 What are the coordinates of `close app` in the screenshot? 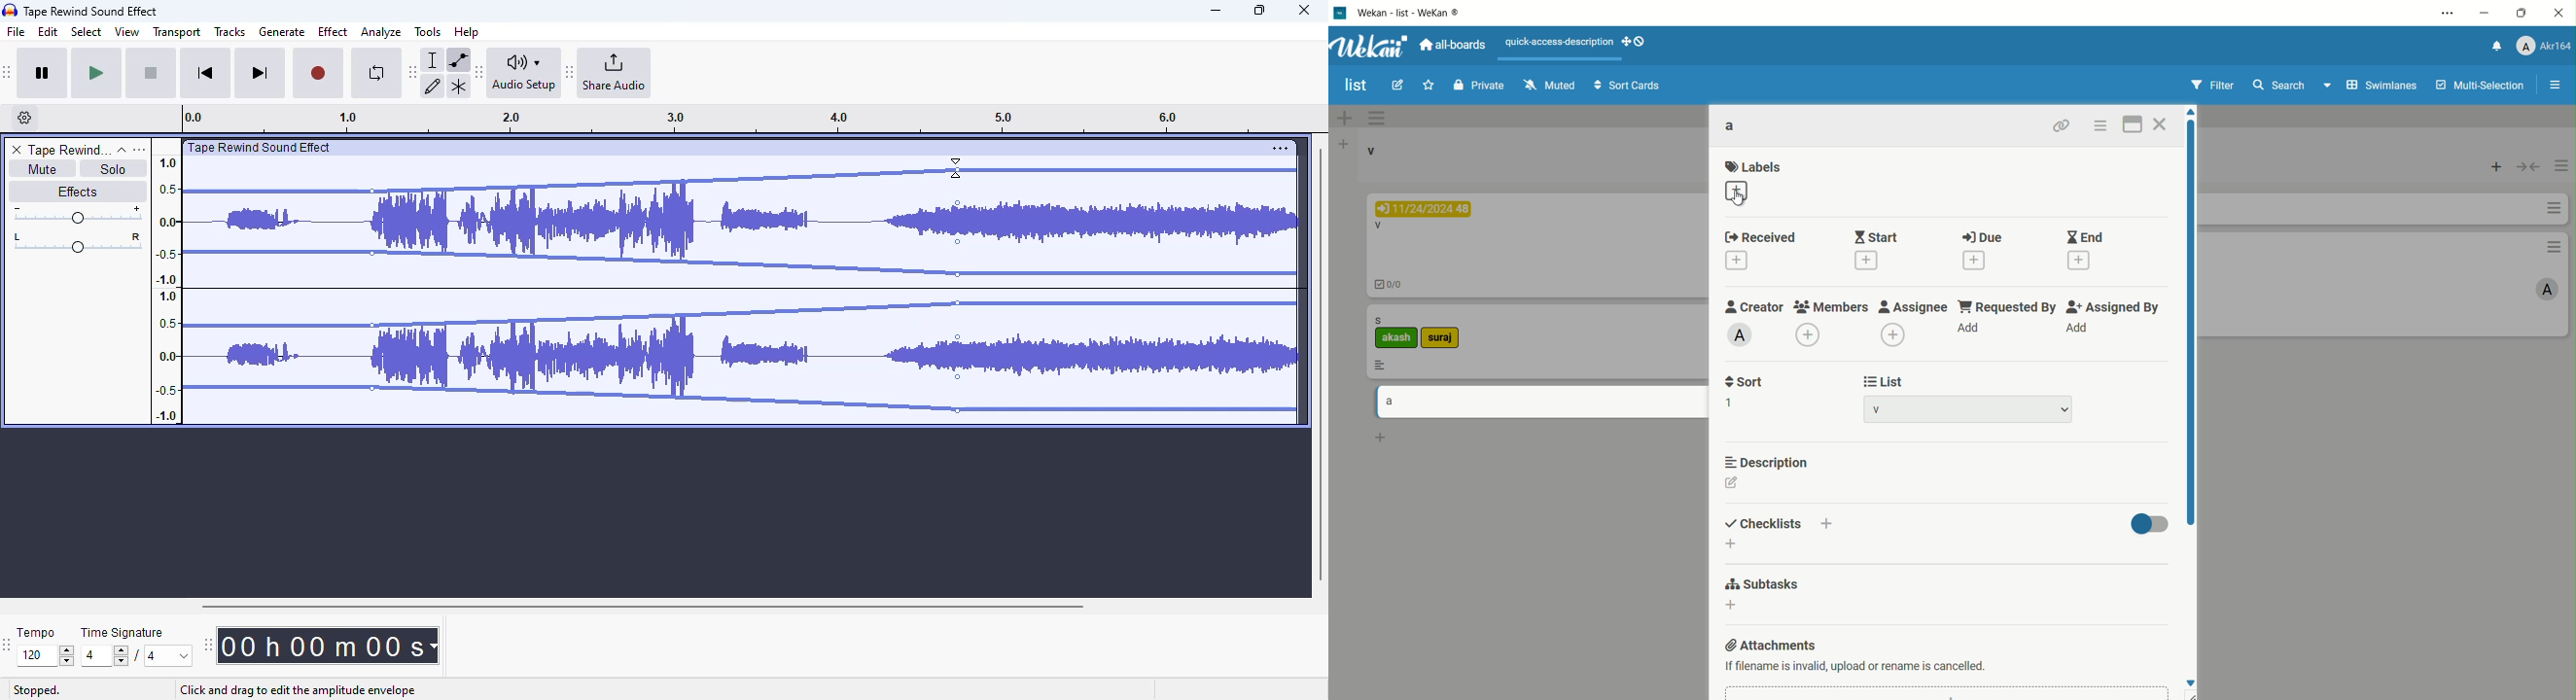 It's located at (2560, 16).